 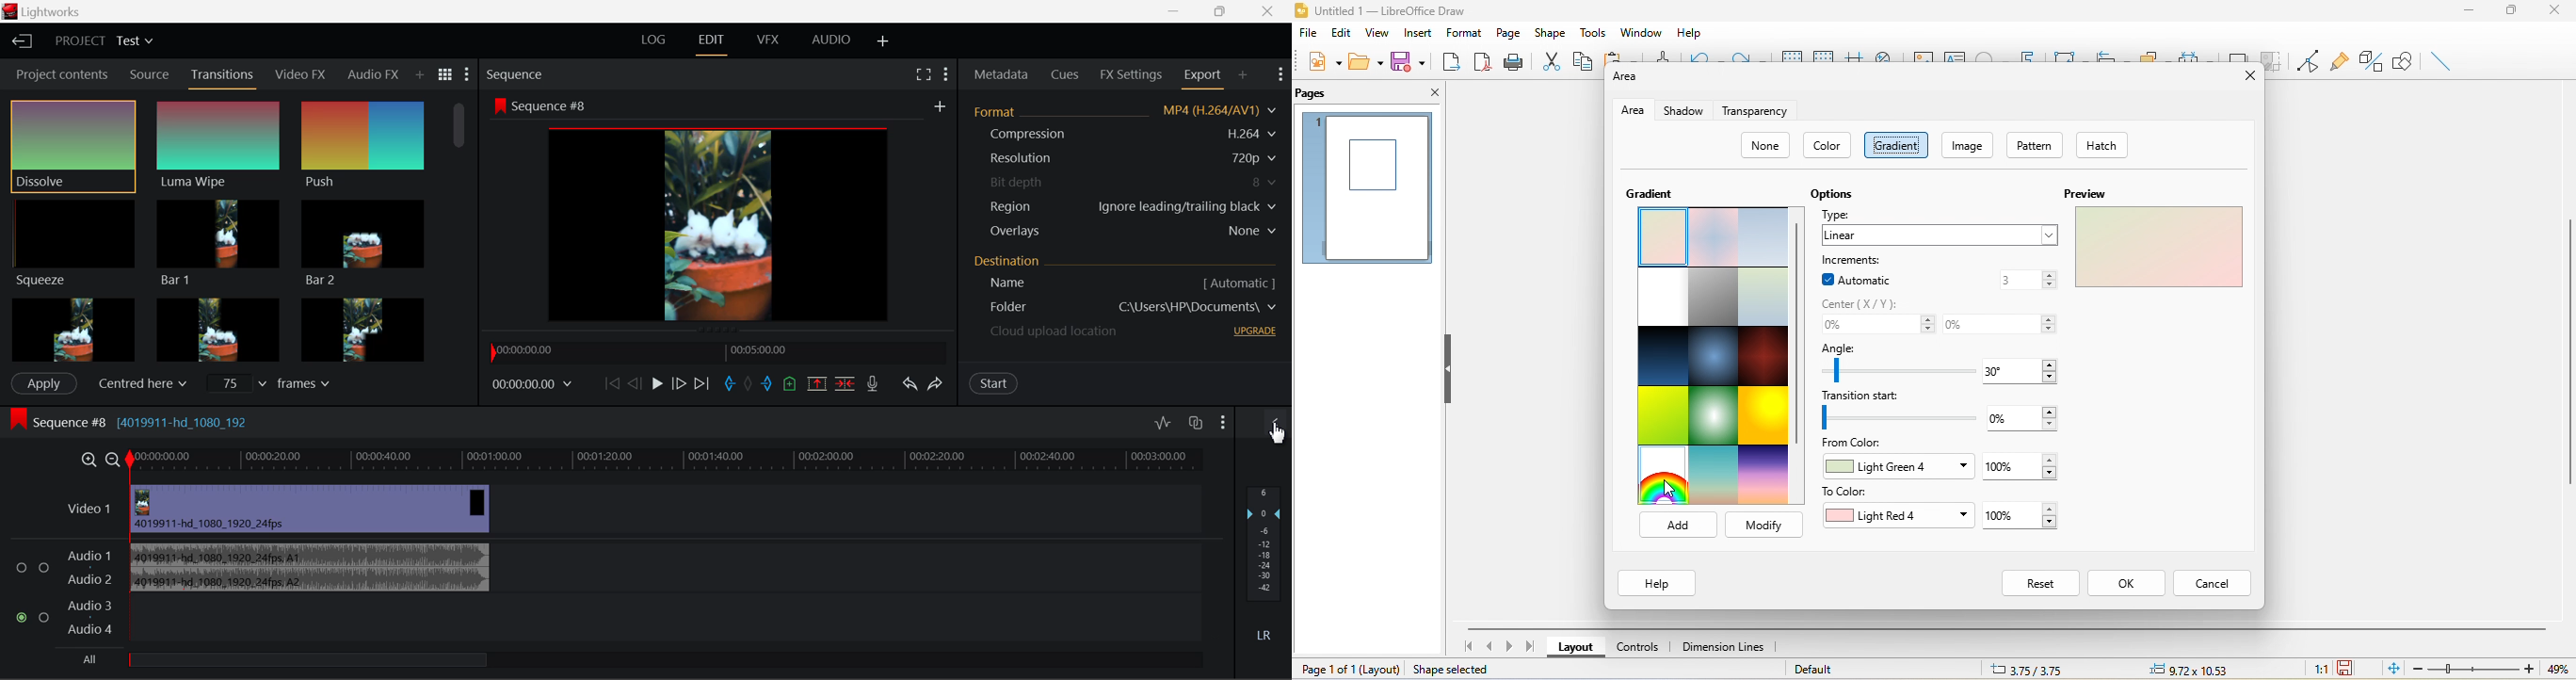 What do you see at coordinates (1763, 526) in the screenshot?
I see `modify` at bounding box center [1763, 526].